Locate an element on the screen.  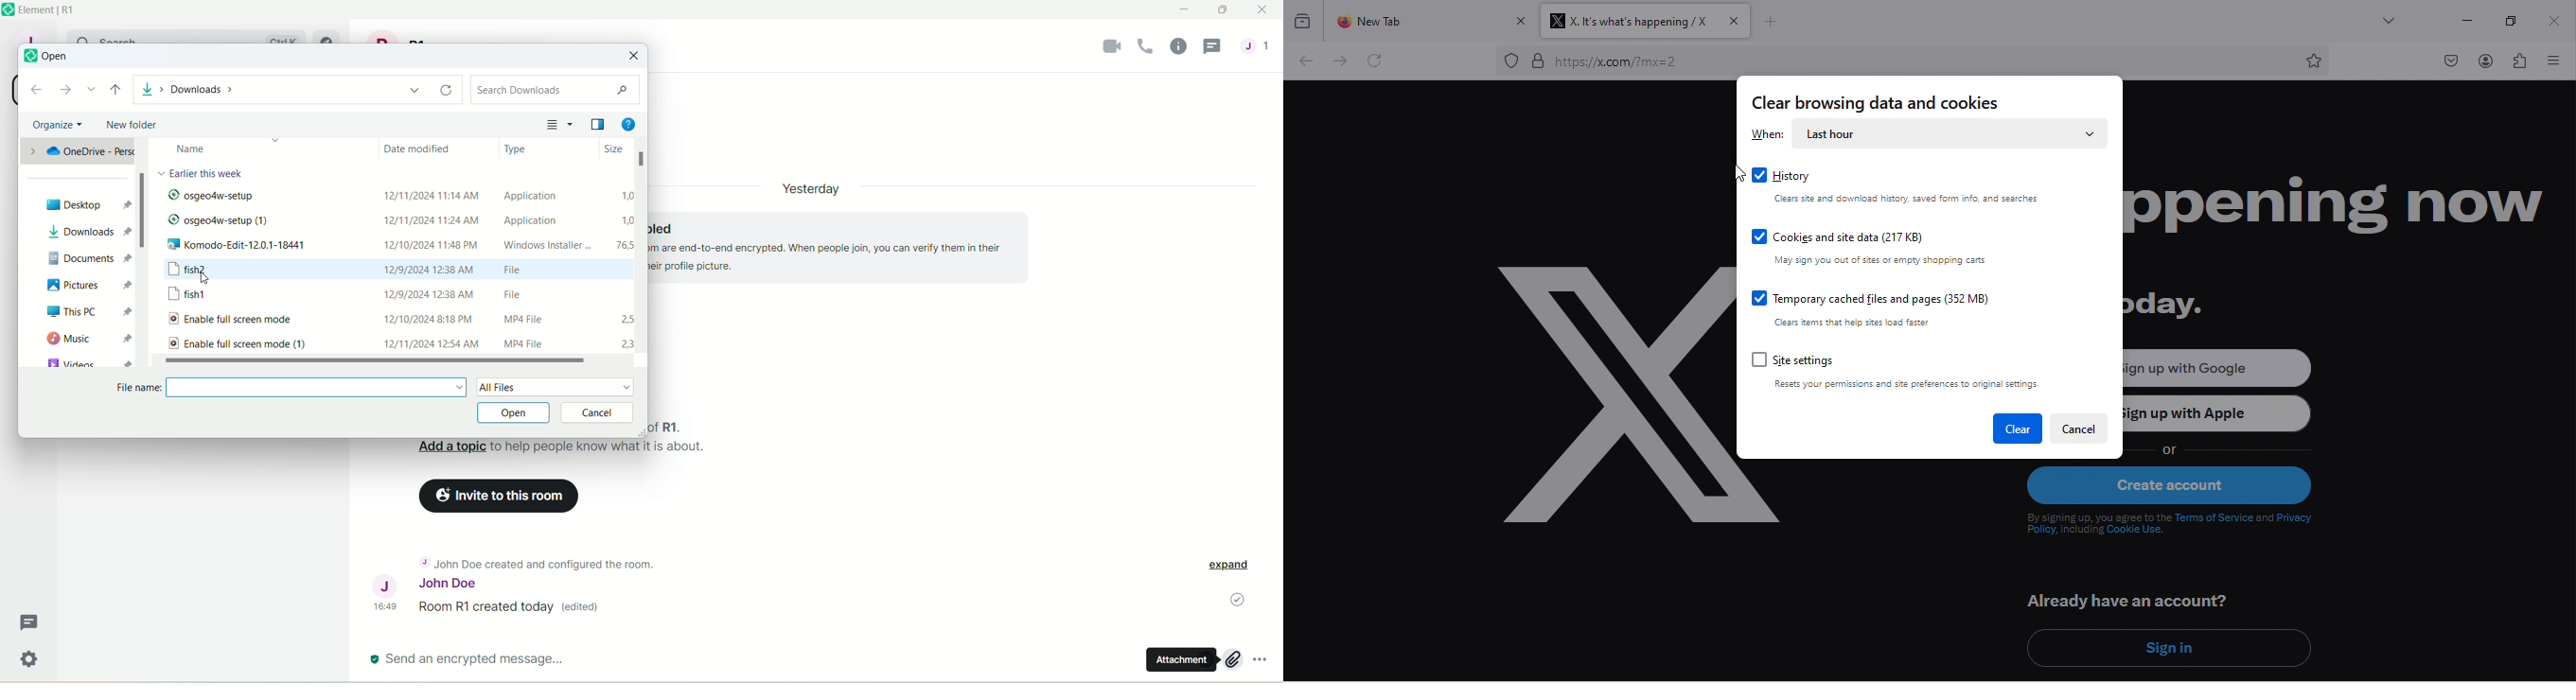
expand is located at coordinates (1234, 567).